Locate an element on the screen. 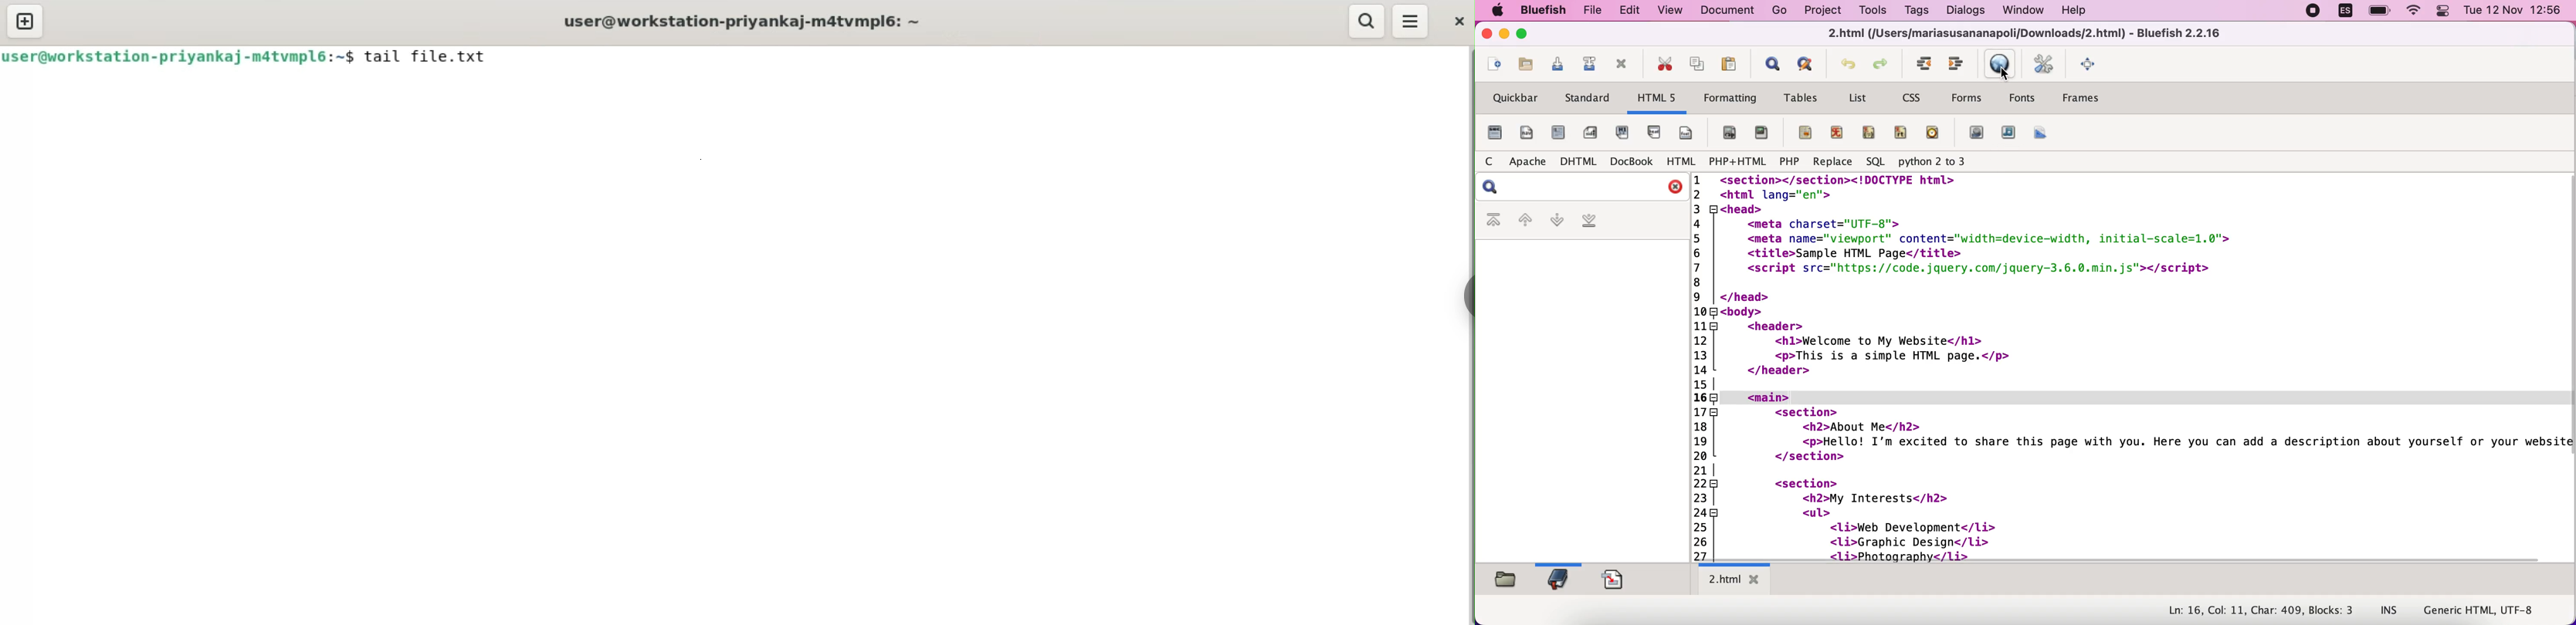 The height and width of the screenshot is (644, 2576). tables is located at coordinates (1802, 98).